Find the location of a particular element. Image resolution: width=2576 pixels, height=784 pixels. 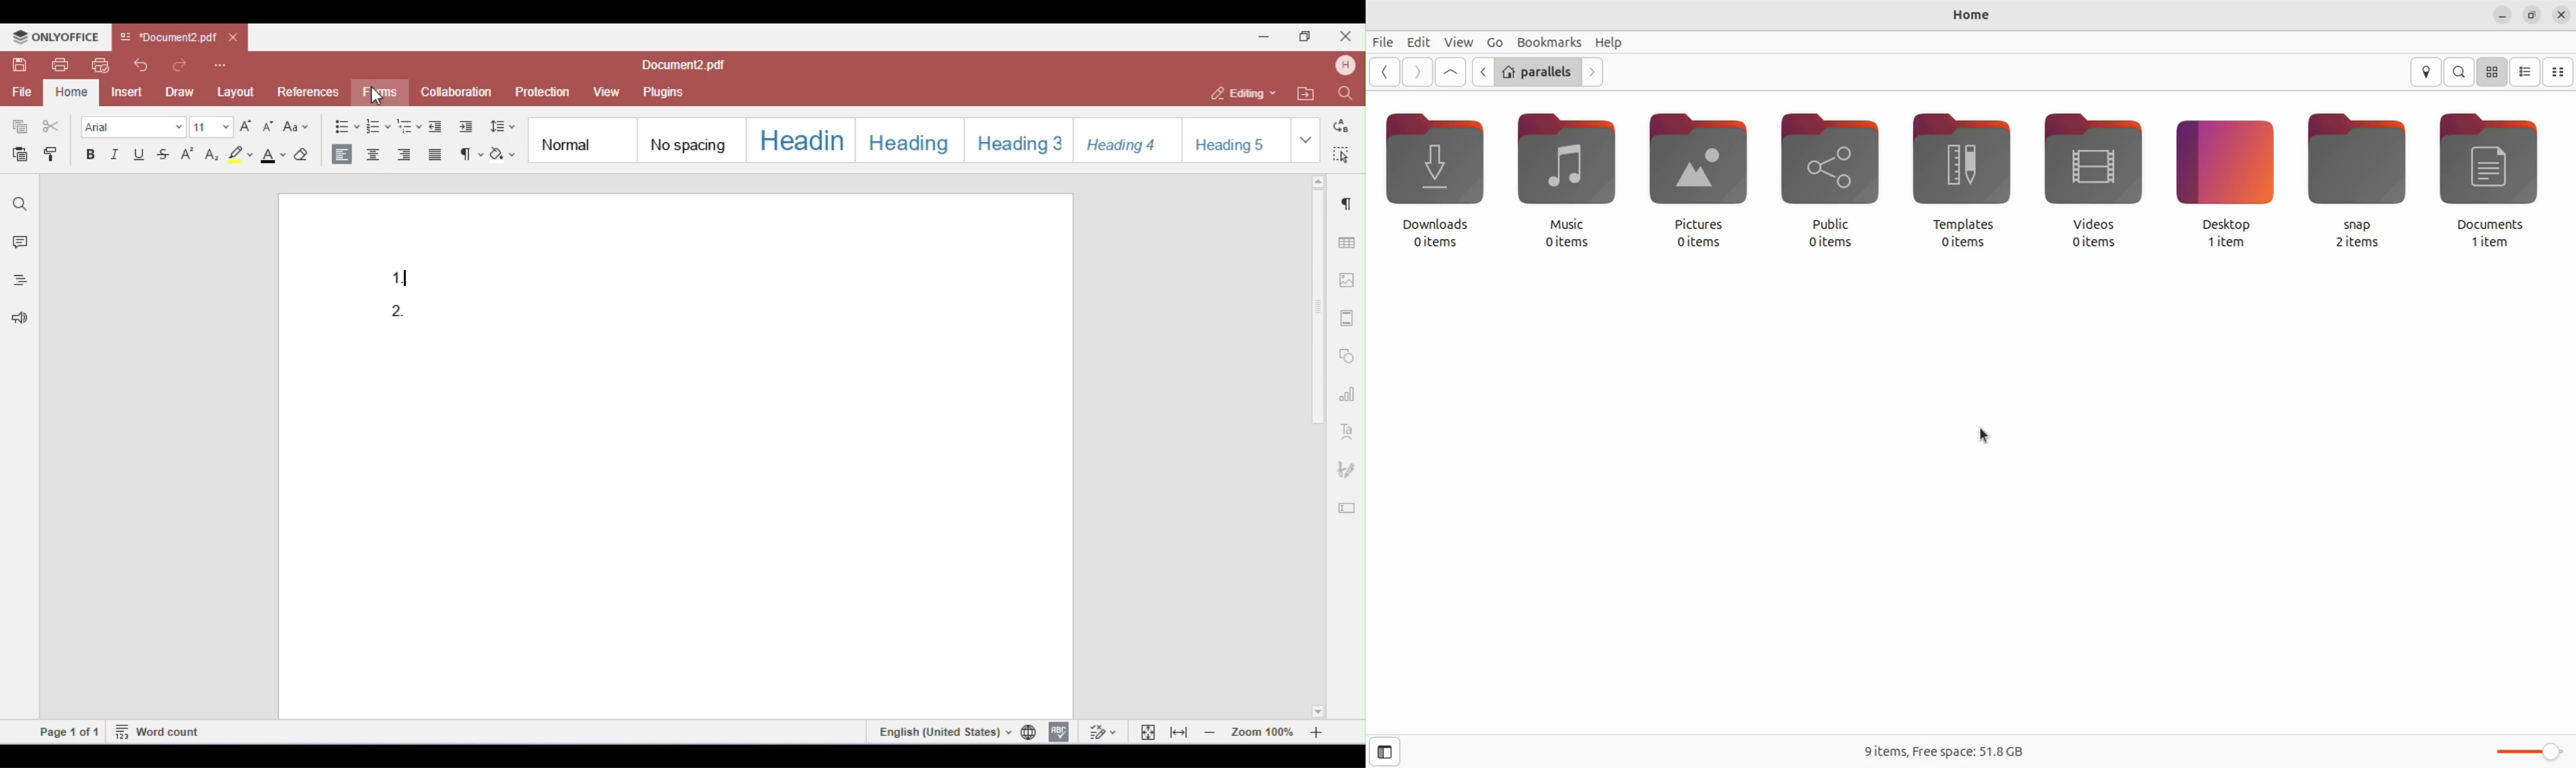

downloads is located at coordinates (1434, 171).